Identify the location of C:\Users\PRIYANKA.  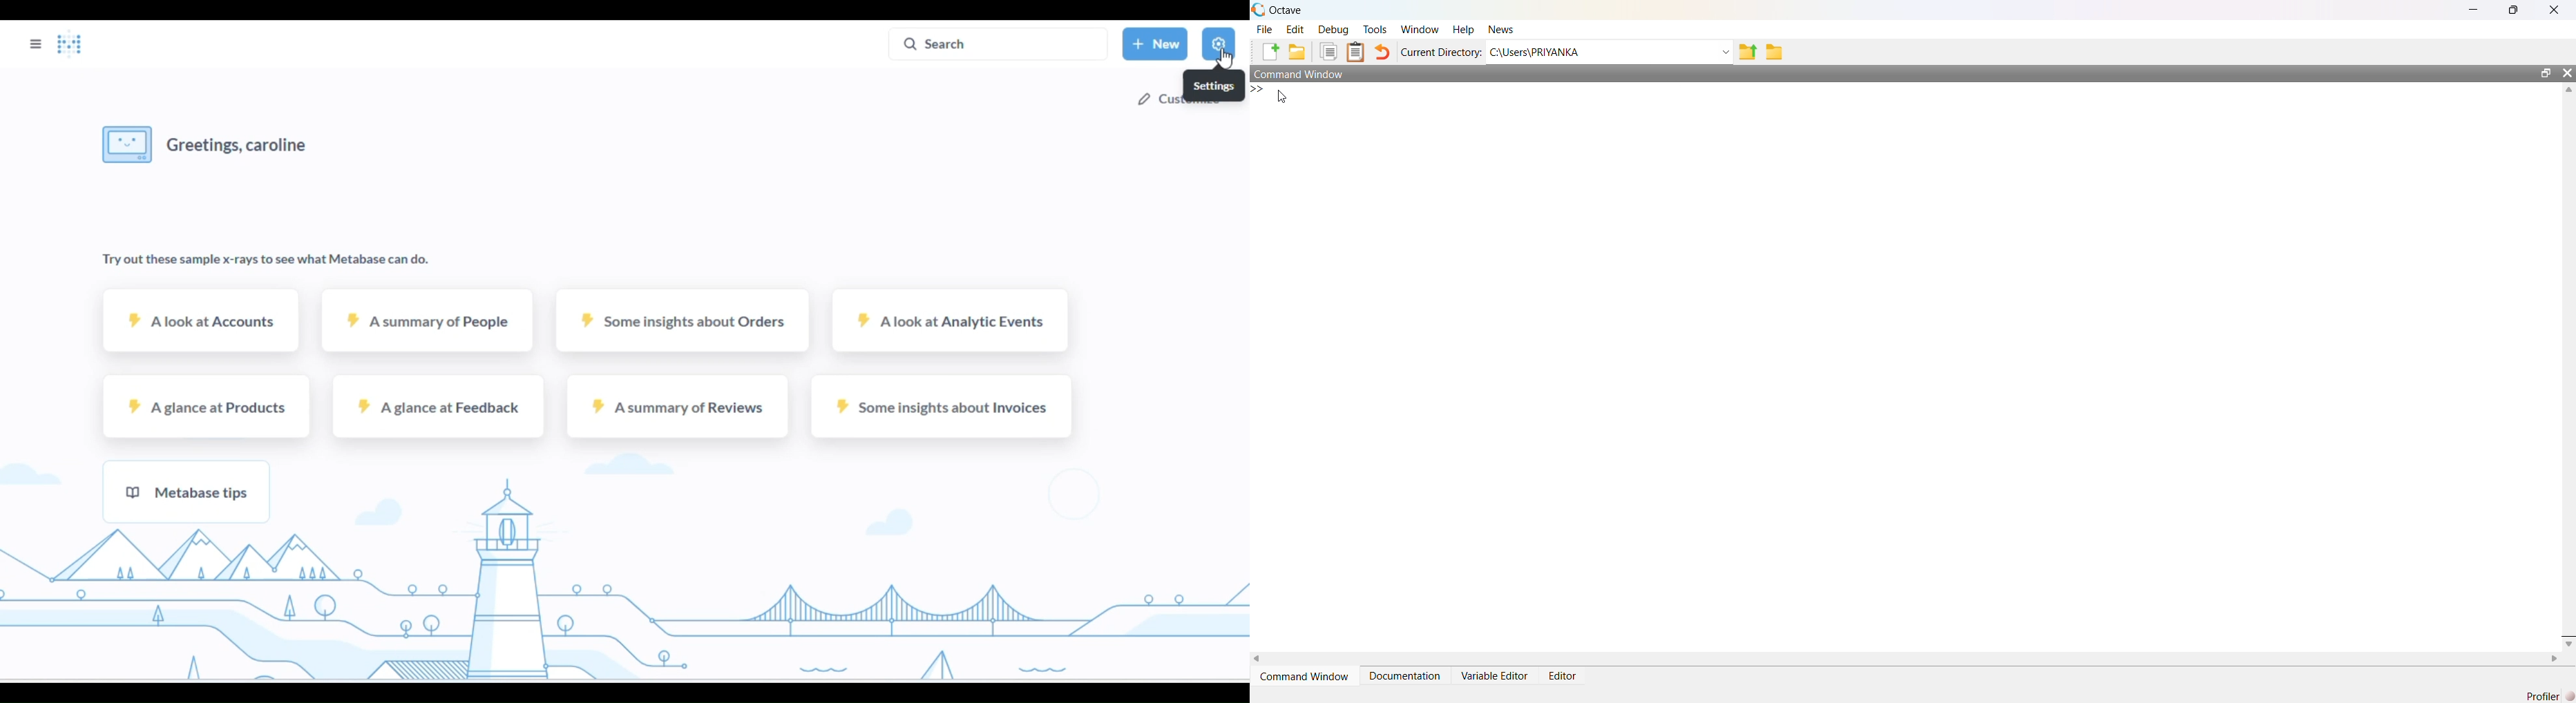
(1536, 52).